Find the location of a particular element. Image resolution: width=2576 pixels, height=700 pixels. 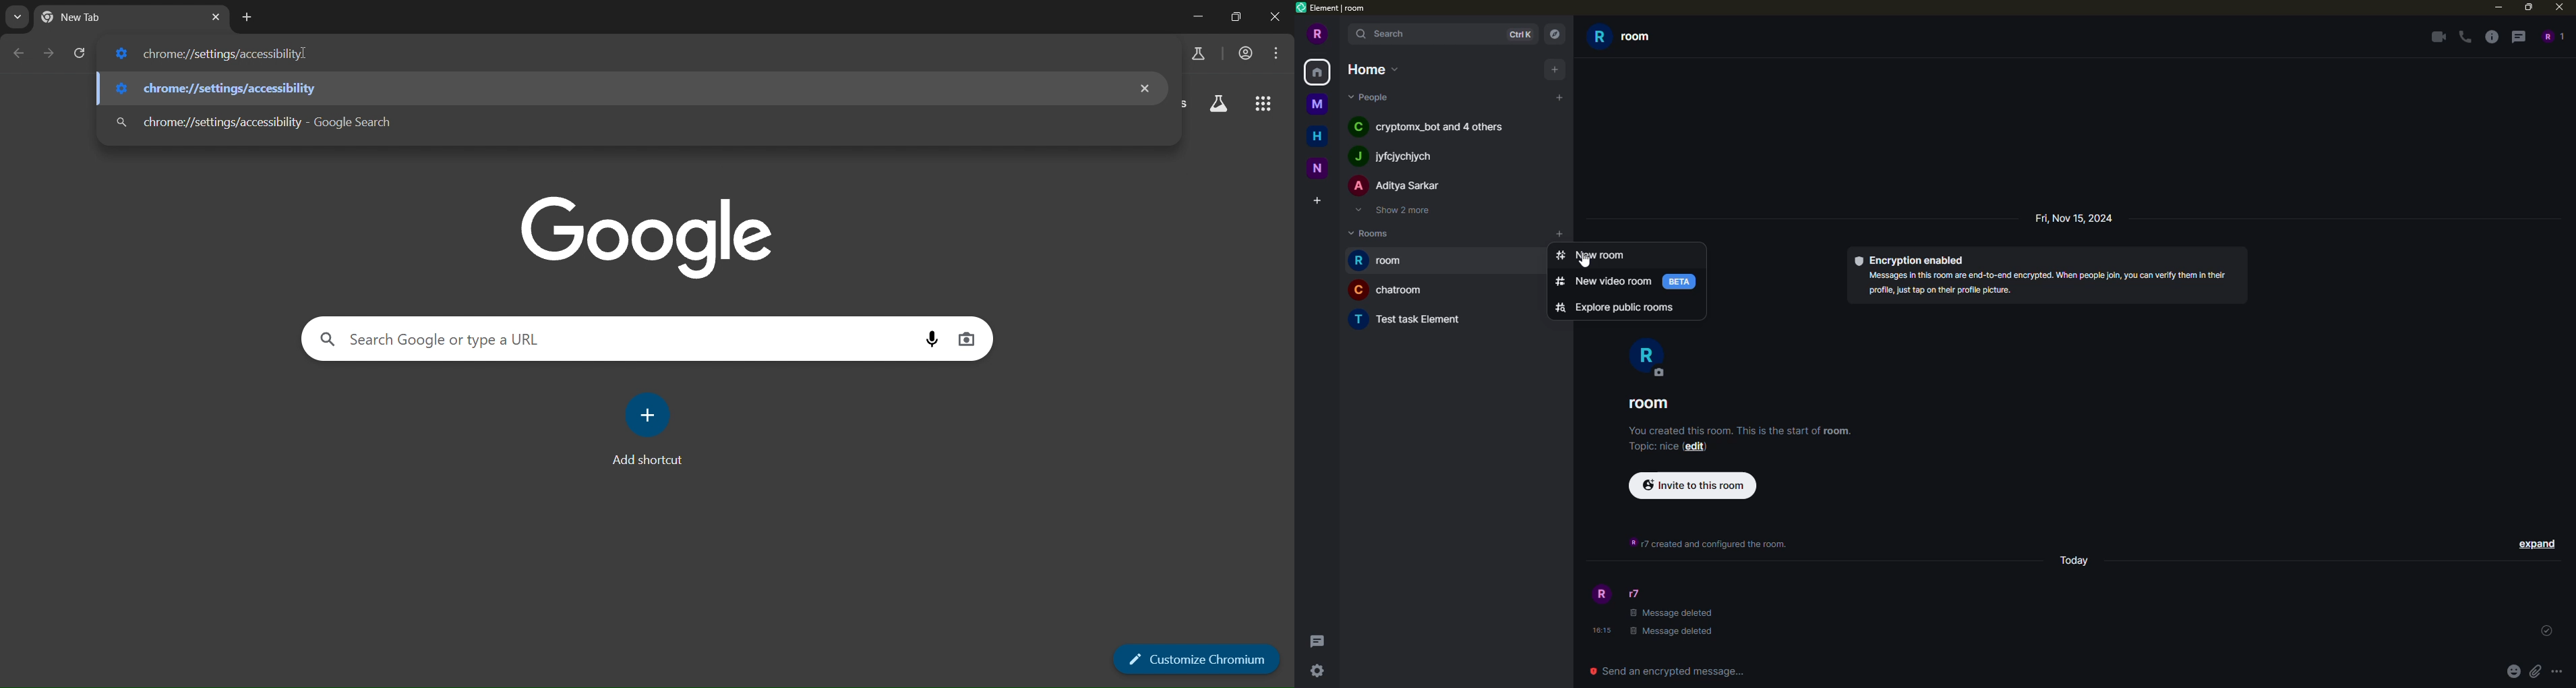

room is located at coordinates (1412, 319).